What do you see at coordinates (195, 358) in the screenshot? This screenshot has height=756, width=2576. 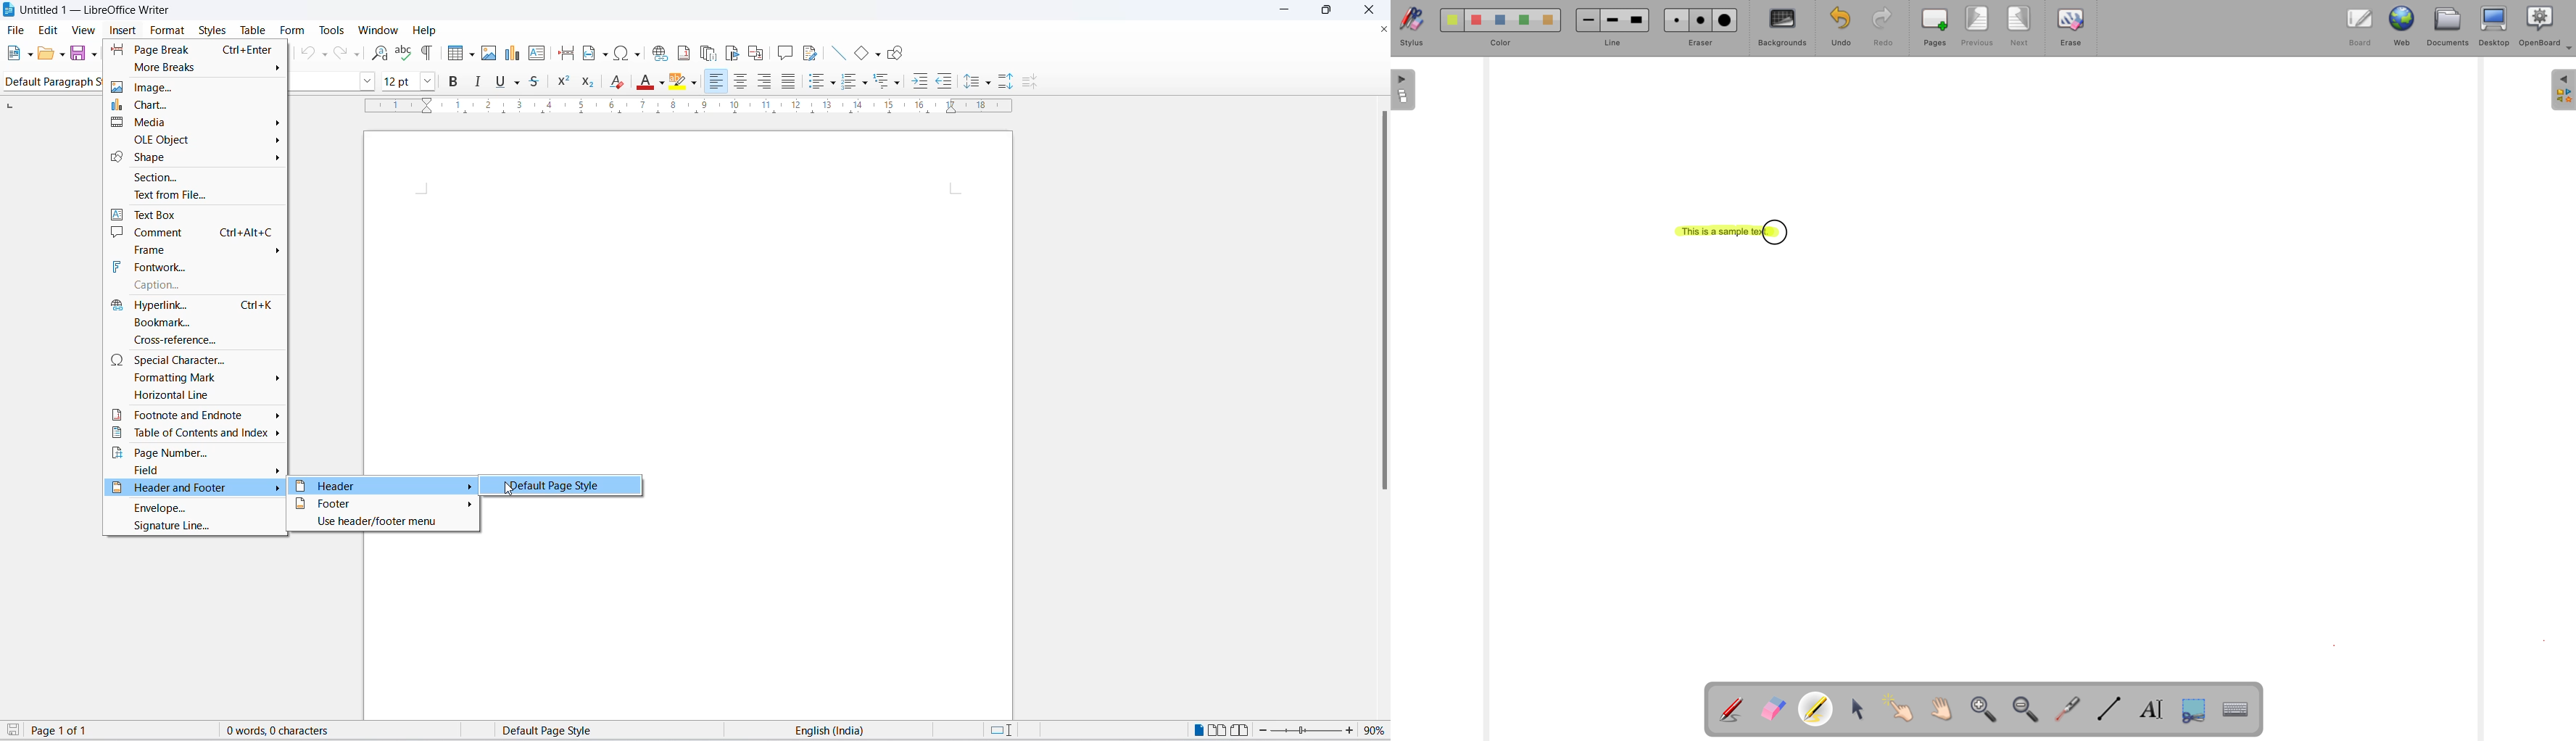 I see `special character` at bounding box center [195, 358].